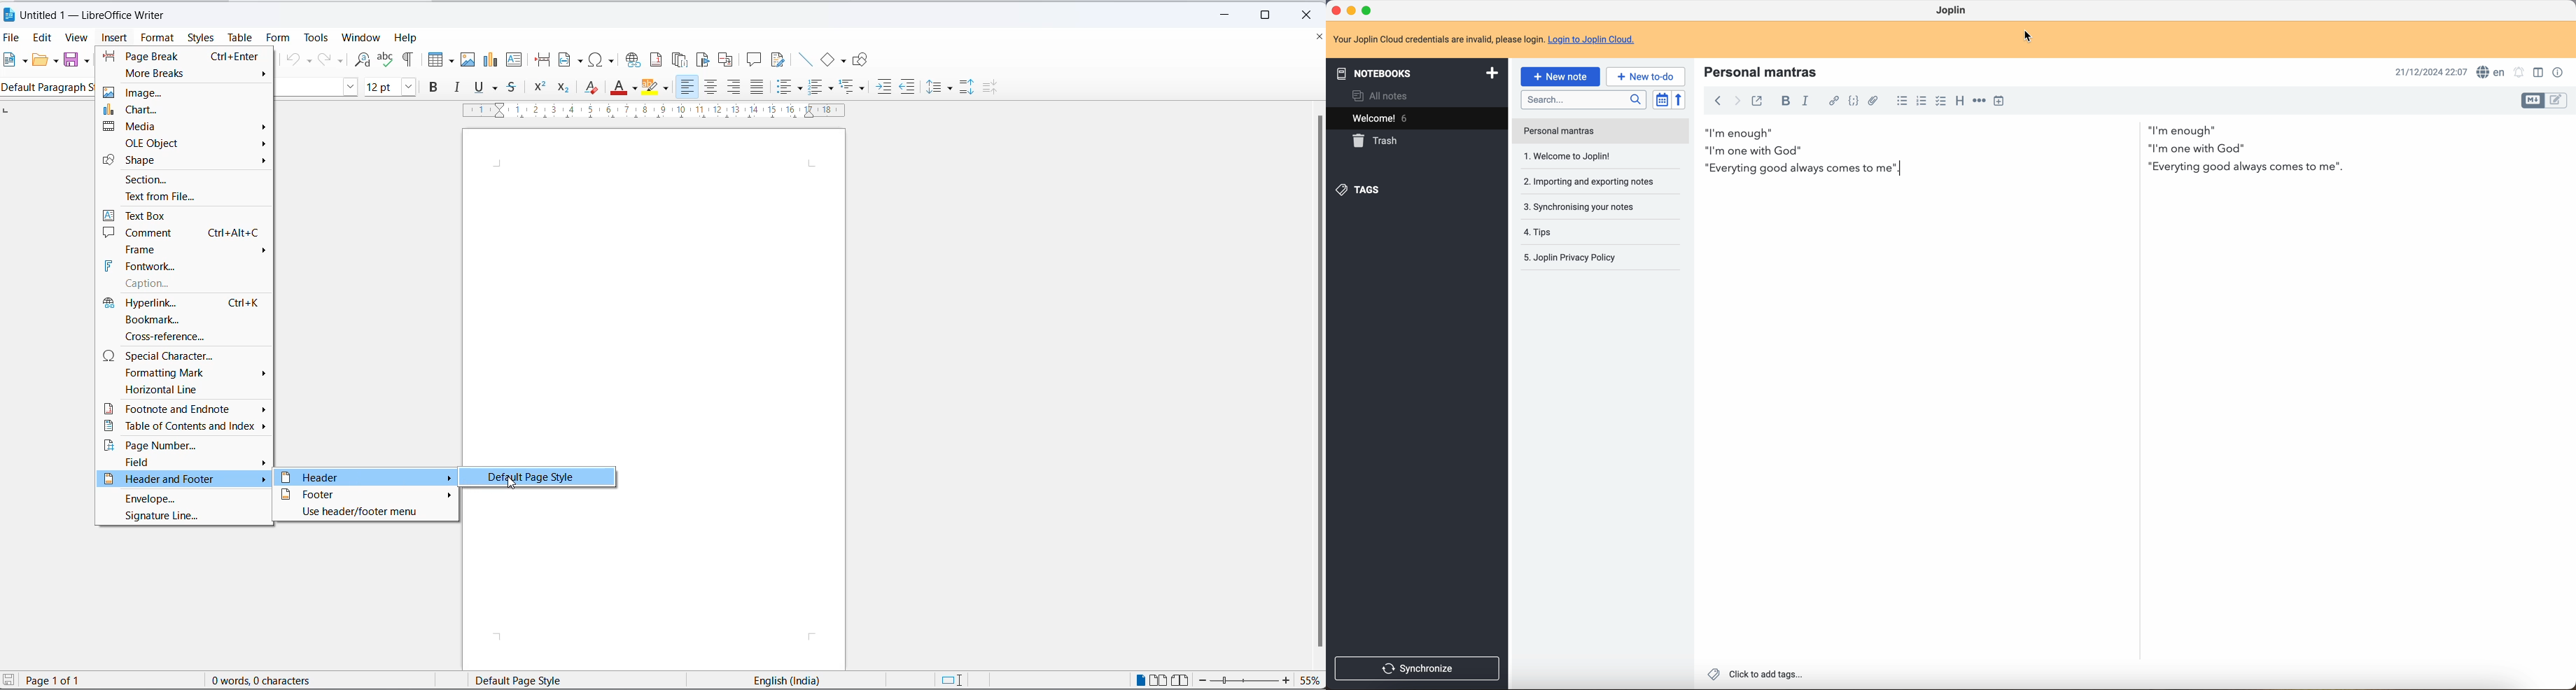 This screenshot has height=700, width=2576. I want to click on form, so click(280, 38).